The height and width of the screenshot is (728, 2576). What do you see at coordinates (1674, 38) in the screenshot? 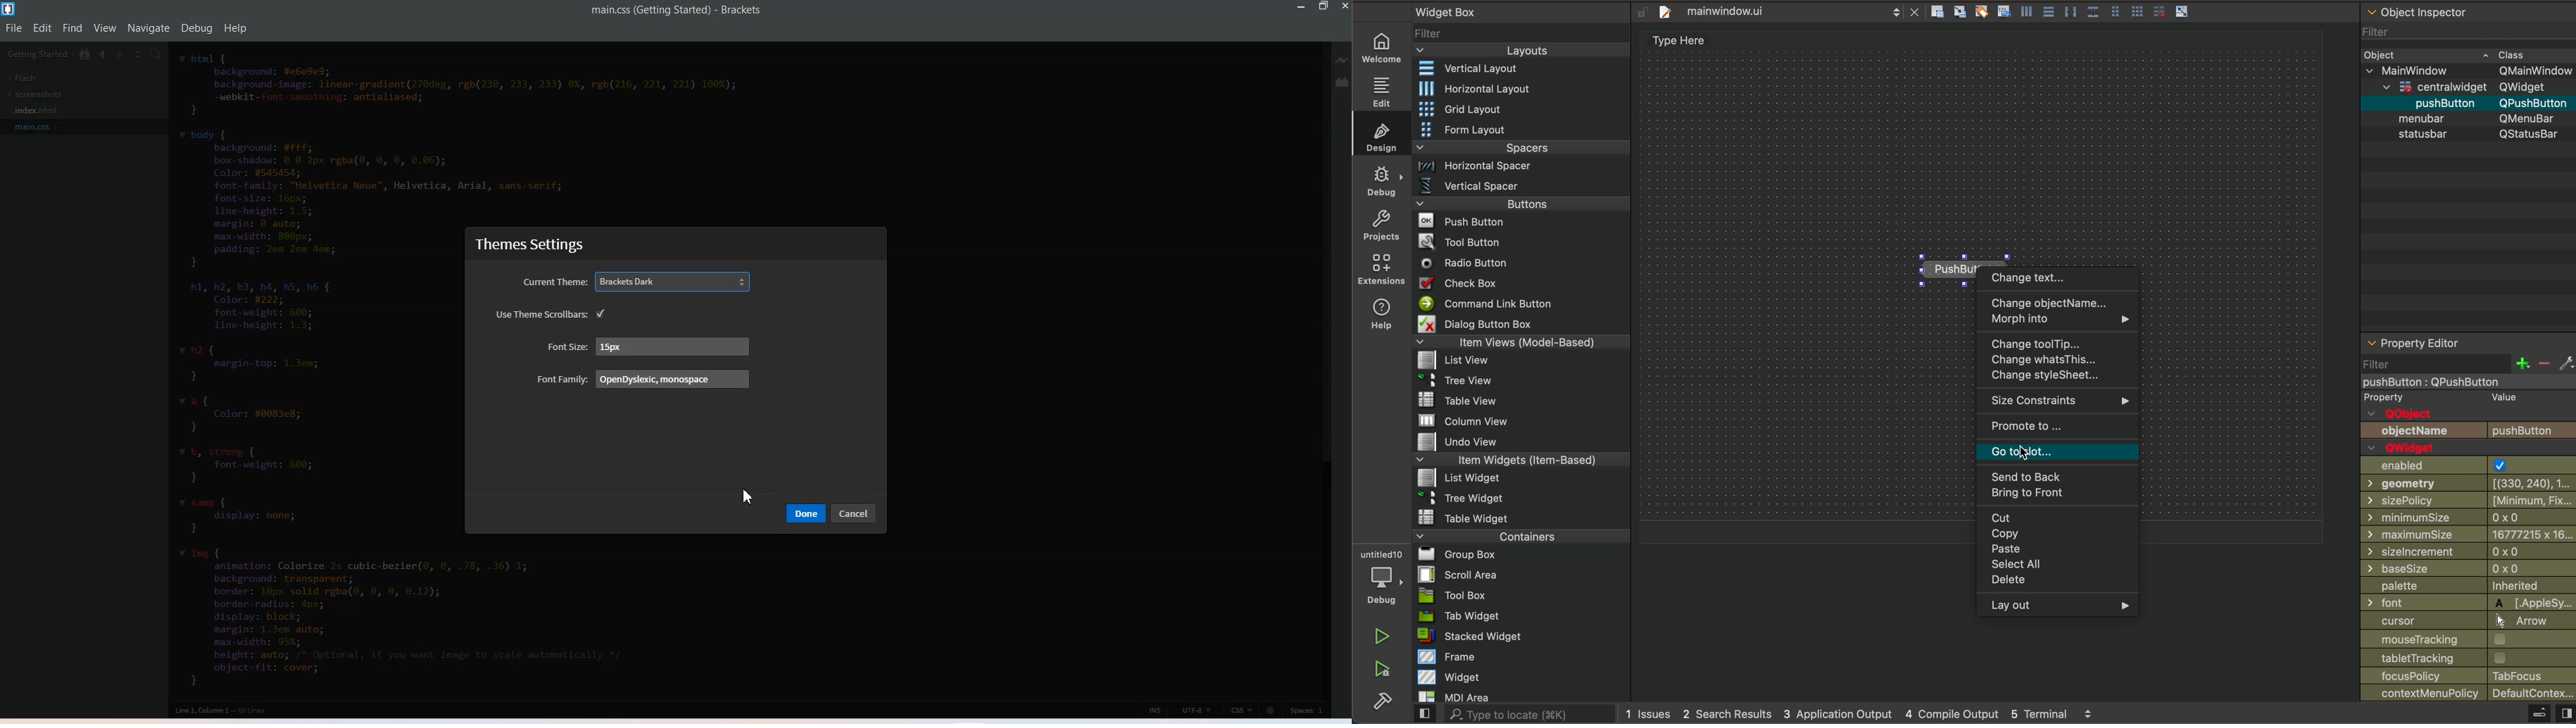
I see `editor` at bounding box center [1674, 38].